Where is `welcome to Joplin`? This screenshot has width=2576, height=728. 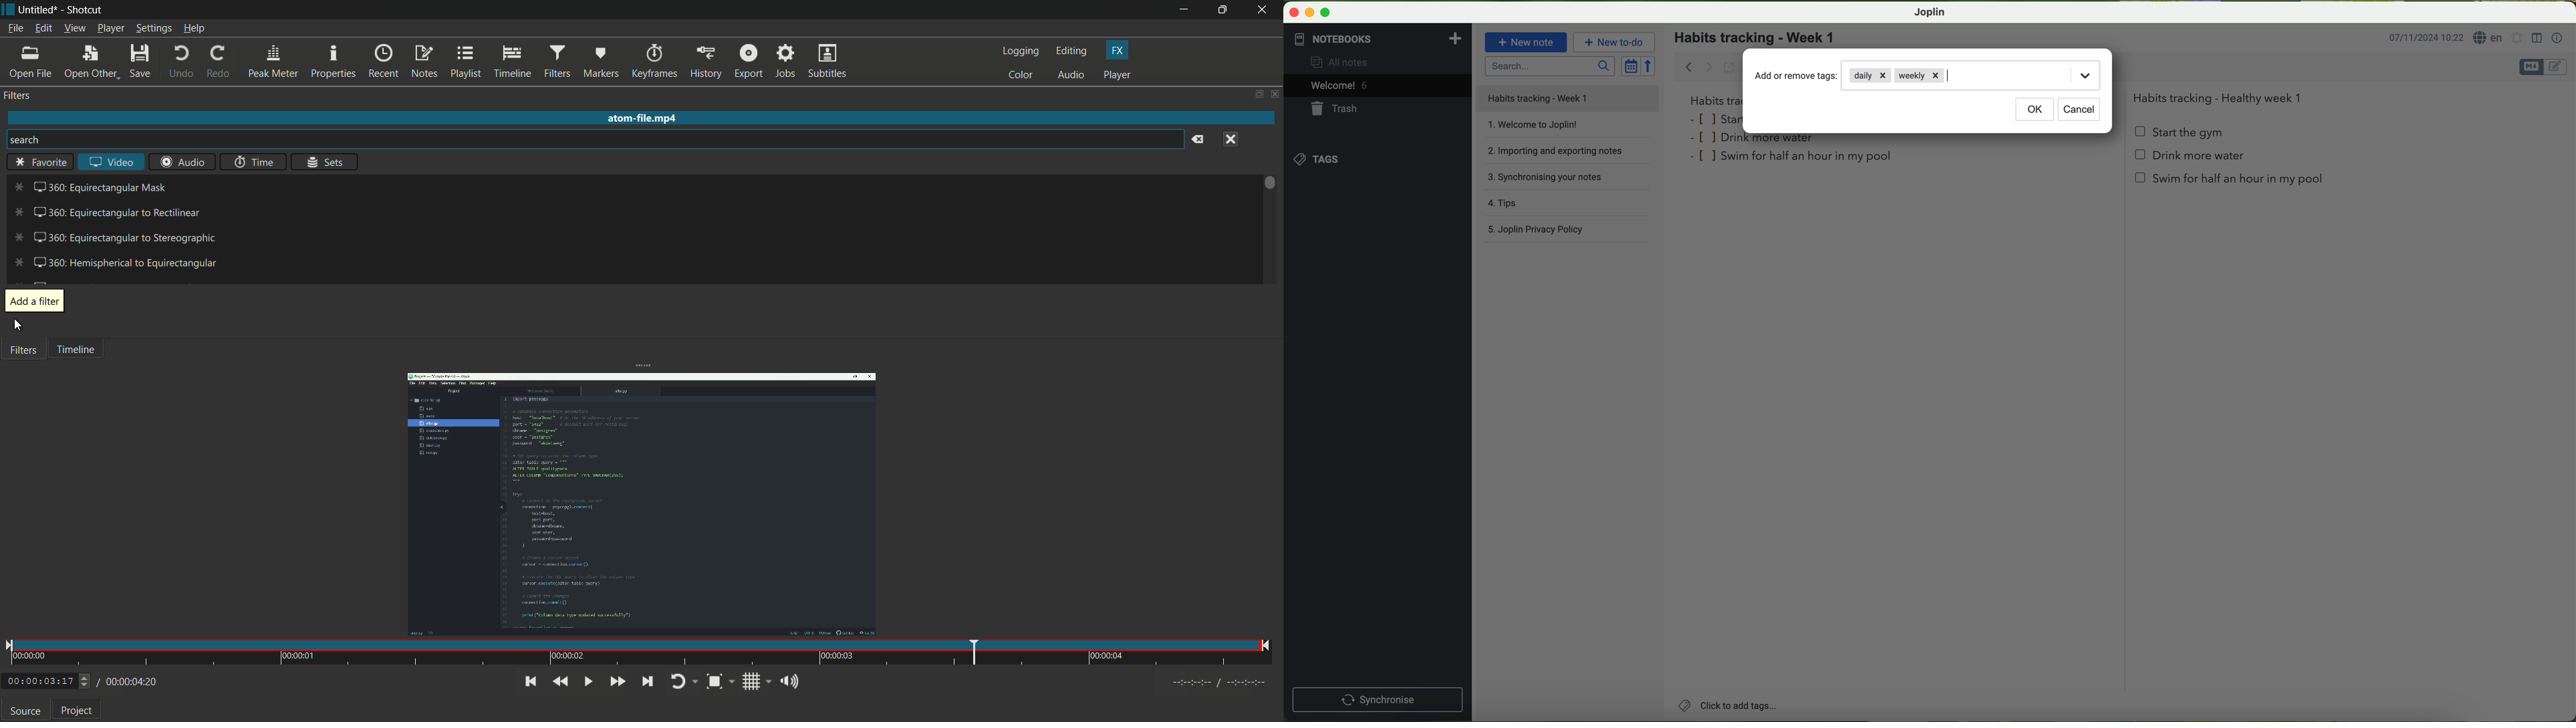 welcome to Joplin is located at coordinates (1566, 129).